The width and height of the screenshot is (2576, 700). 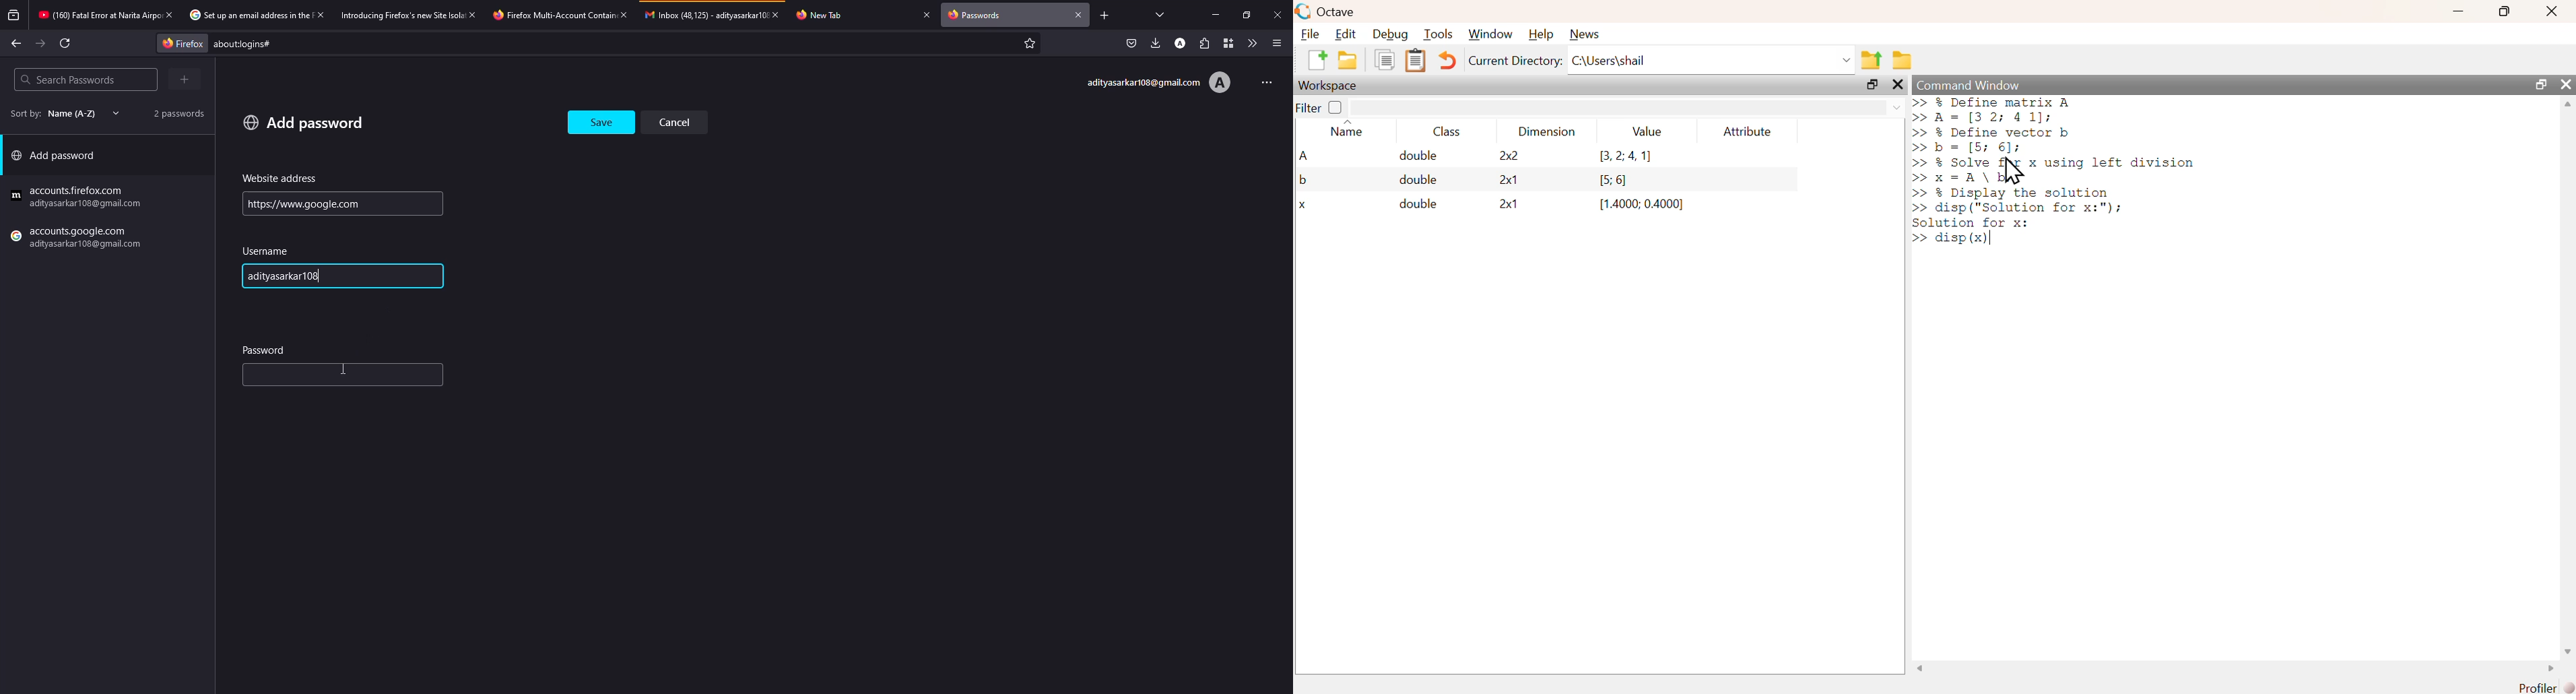 I want to click on dimension, so click(x=1546, y=134).